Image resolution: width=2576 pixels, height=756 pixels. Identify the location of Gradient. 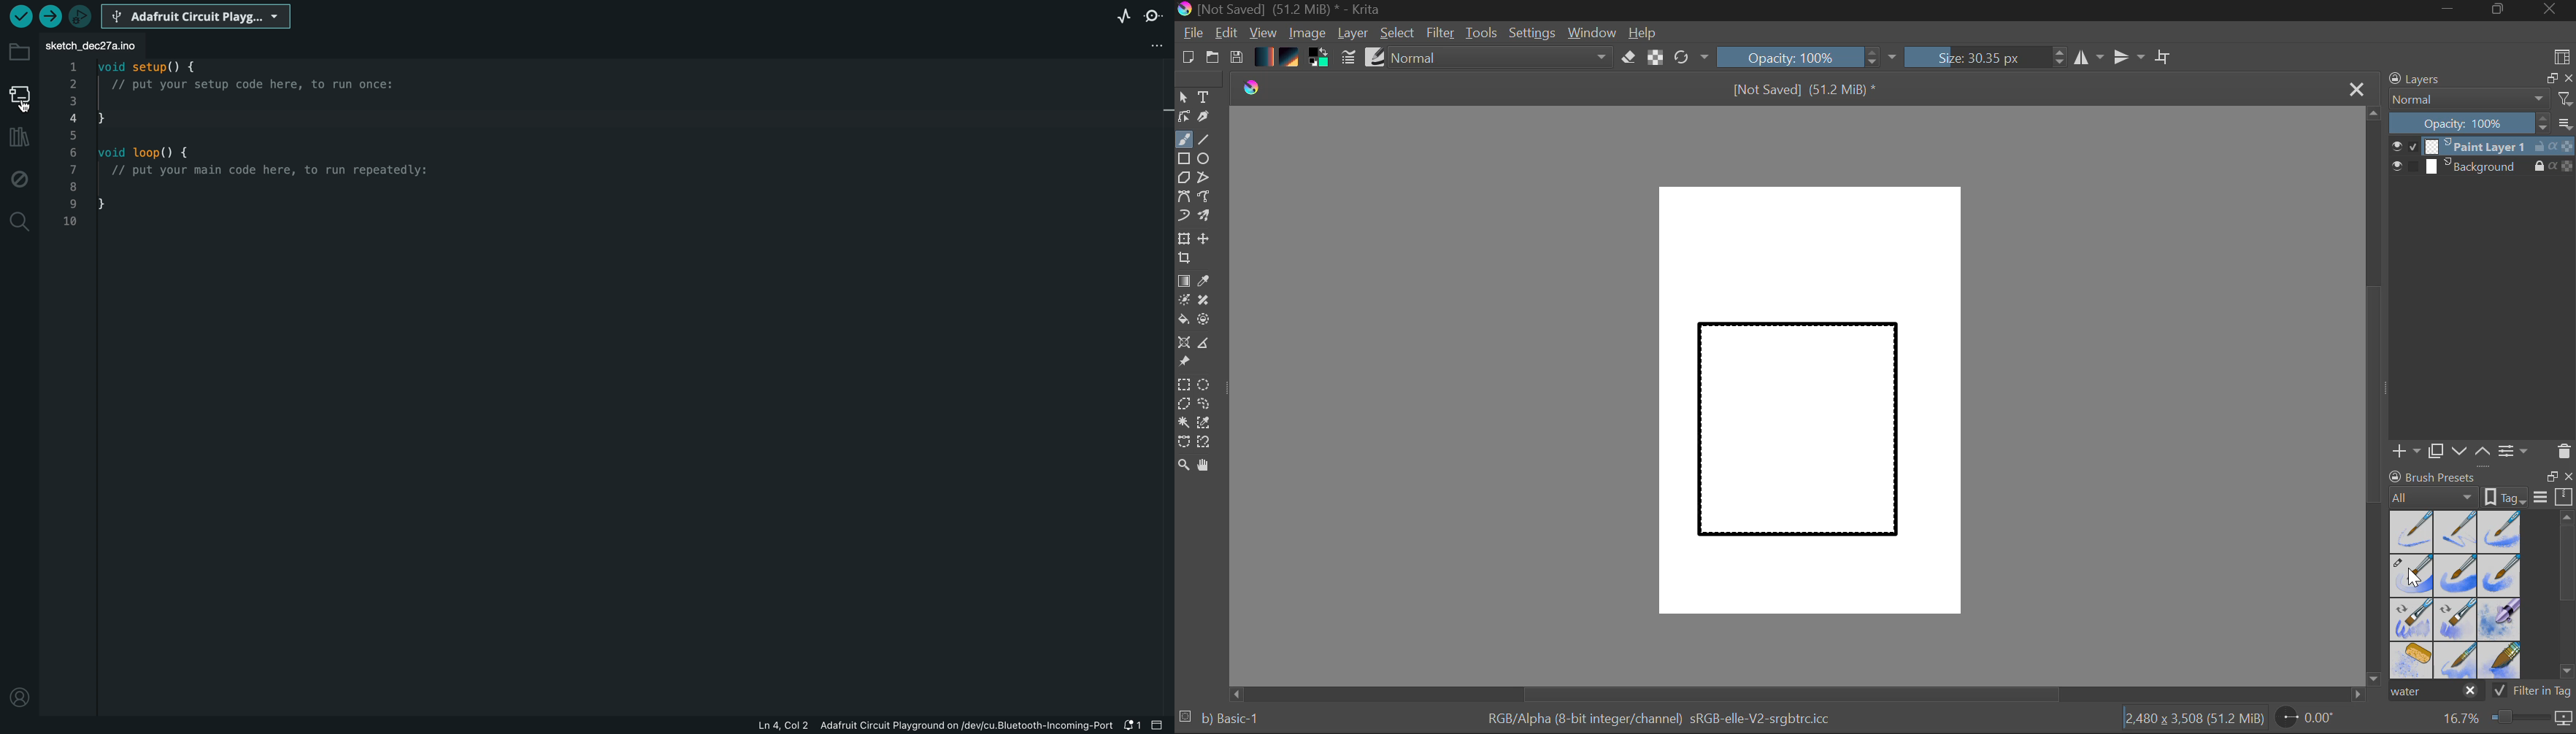
(1263, 55).